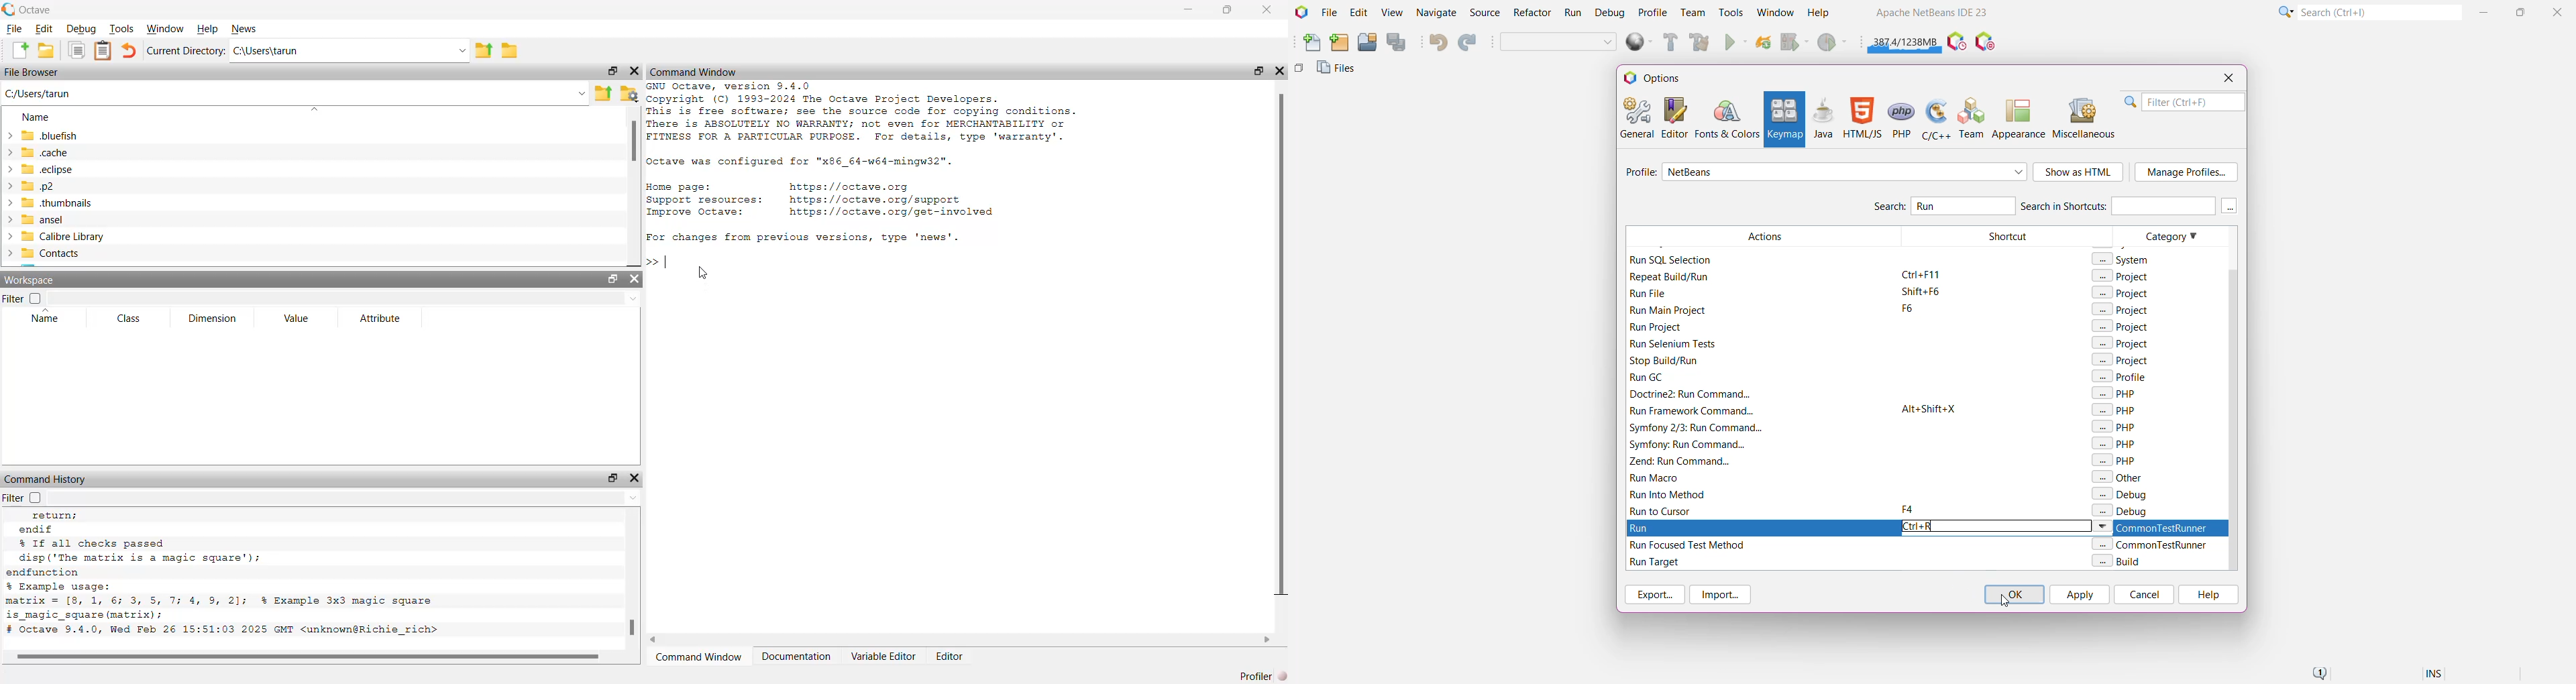 The height and width of the screenshot is (700, 2576). Describe the element at coordinates (307, 654) in the screenshot. I see `scroll bar` at that location.